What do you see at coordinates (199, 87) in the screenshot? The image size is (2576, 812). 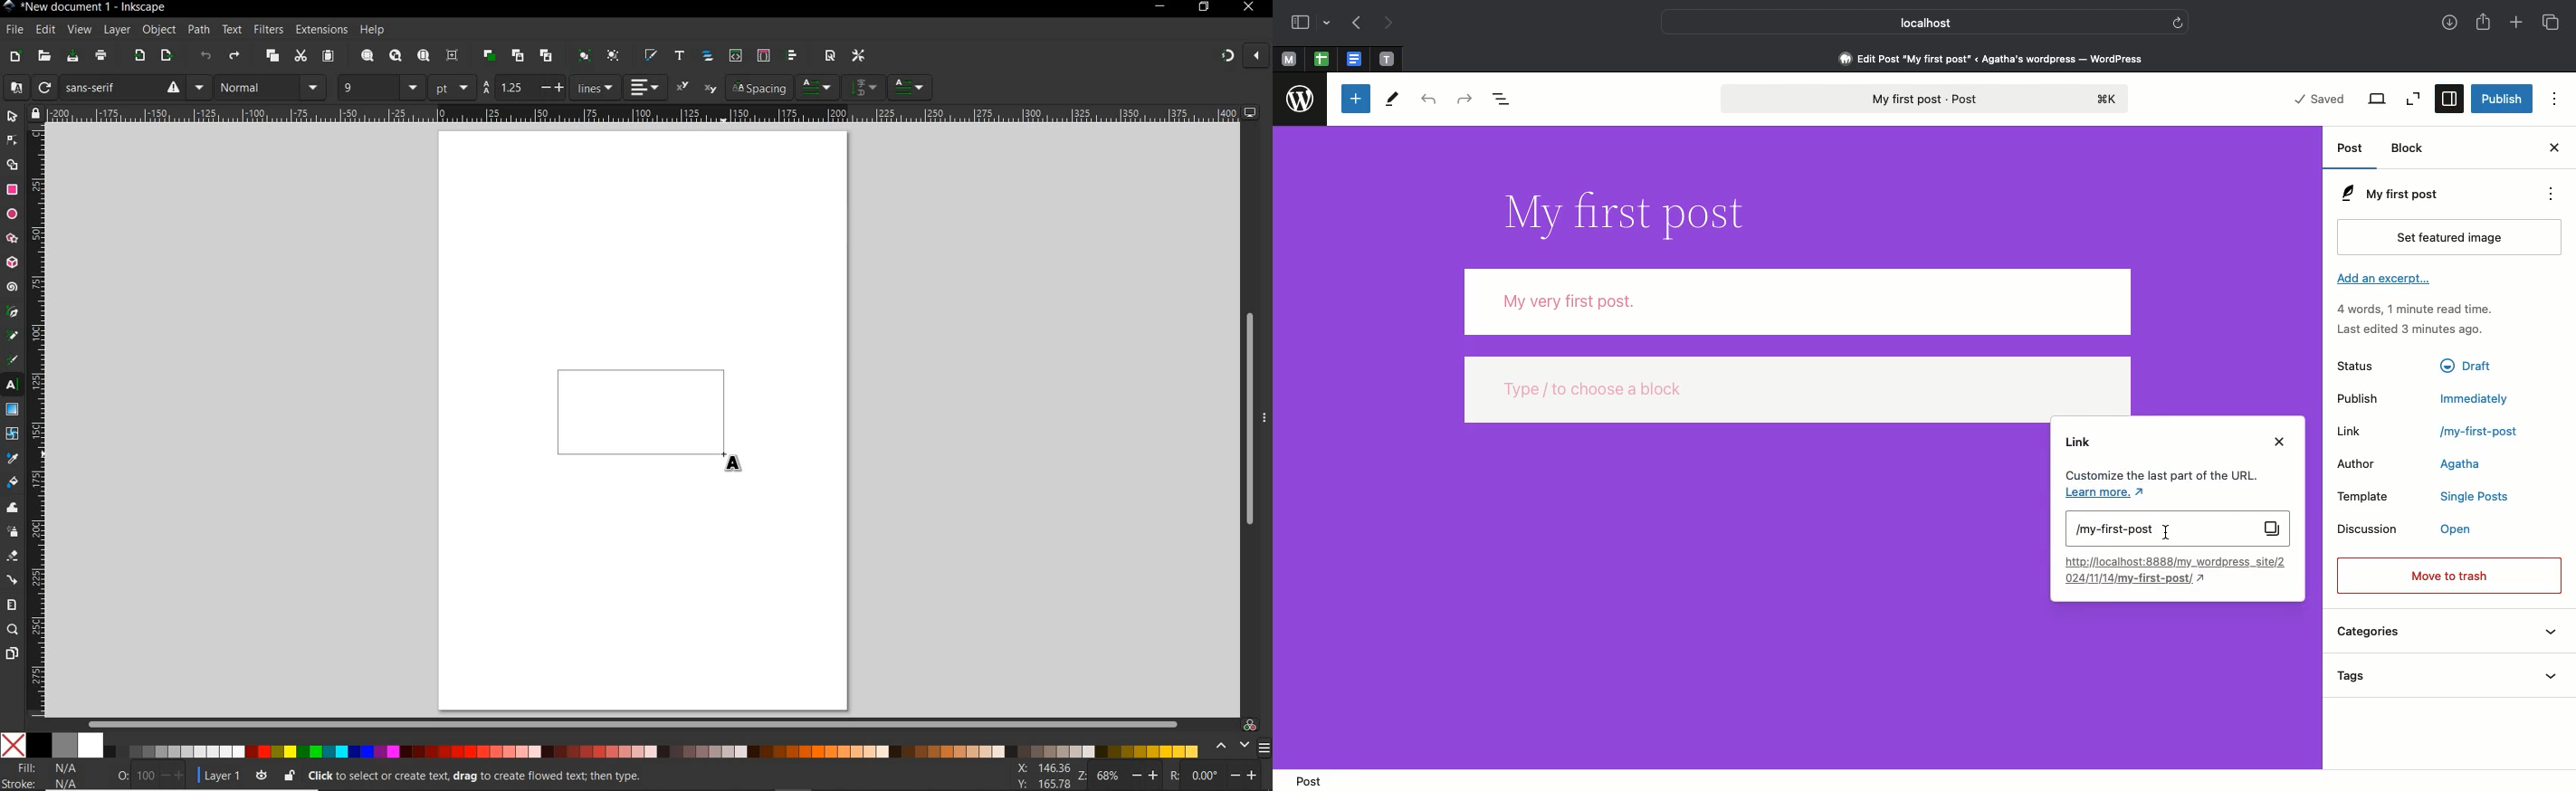 I see `Menu` at bounding box center [199, 87].